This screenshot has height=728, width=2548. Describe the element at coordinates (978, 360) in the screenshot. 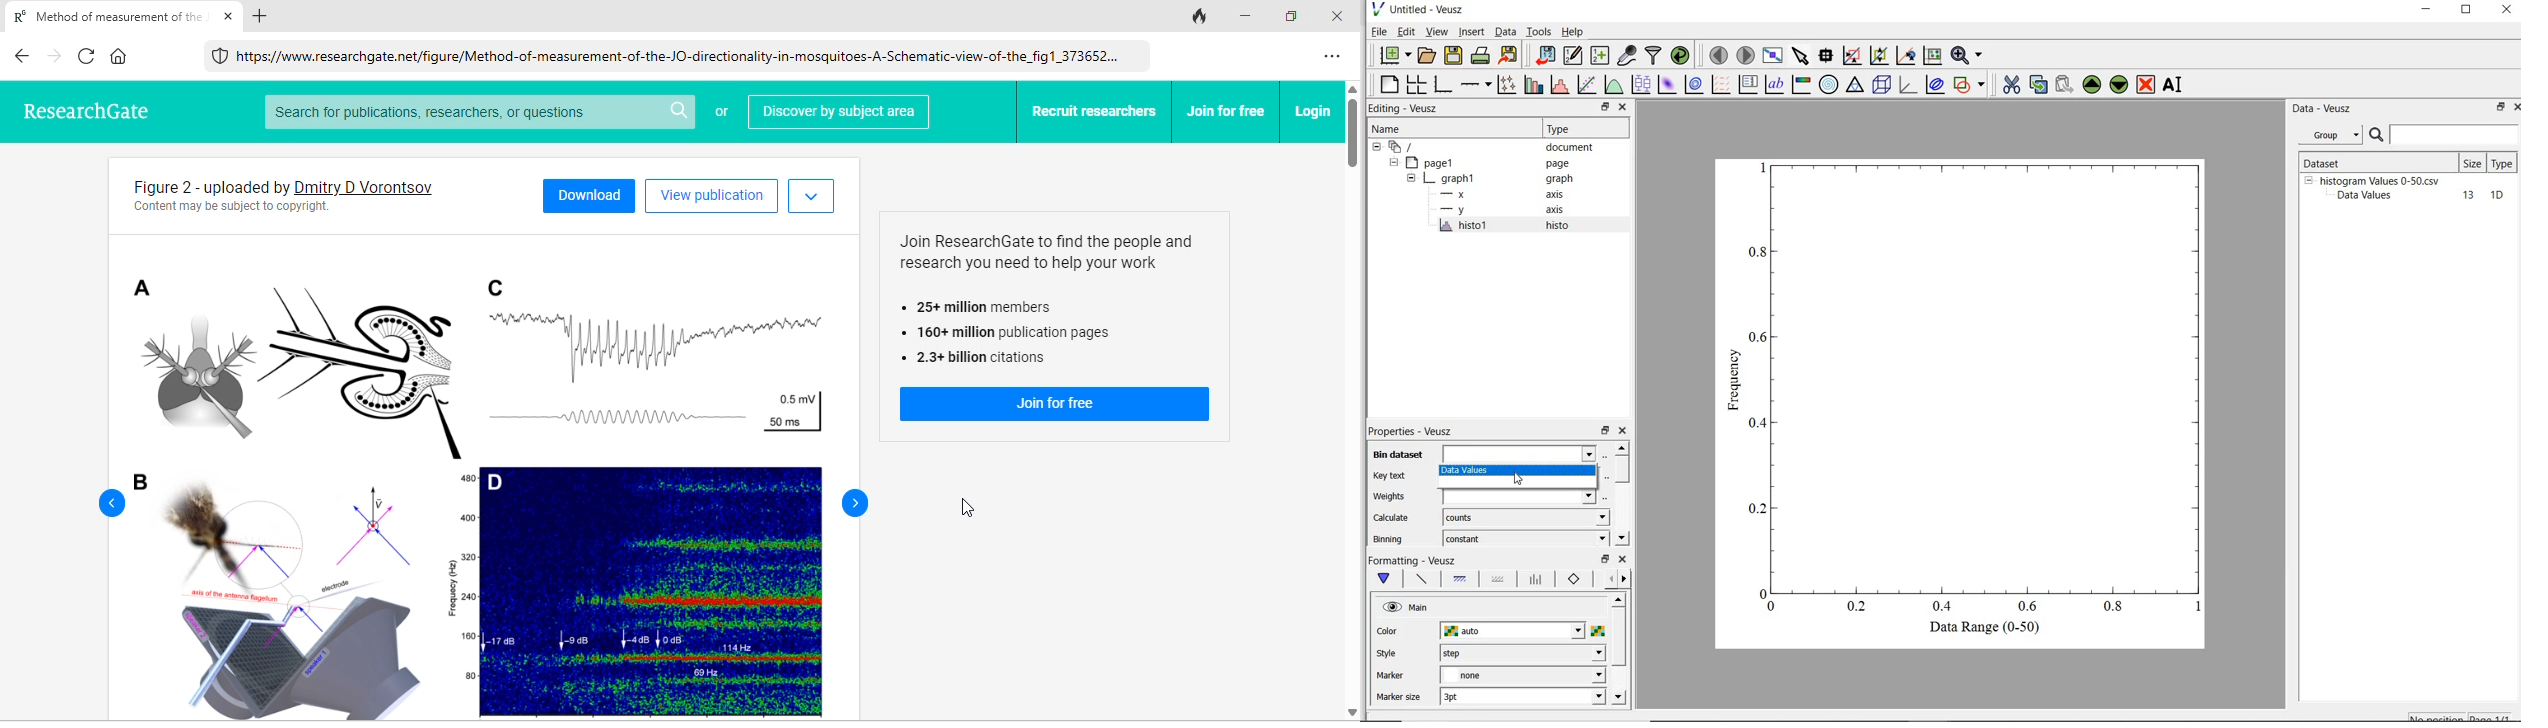

I see `« 2.34 billion citations` at that location.